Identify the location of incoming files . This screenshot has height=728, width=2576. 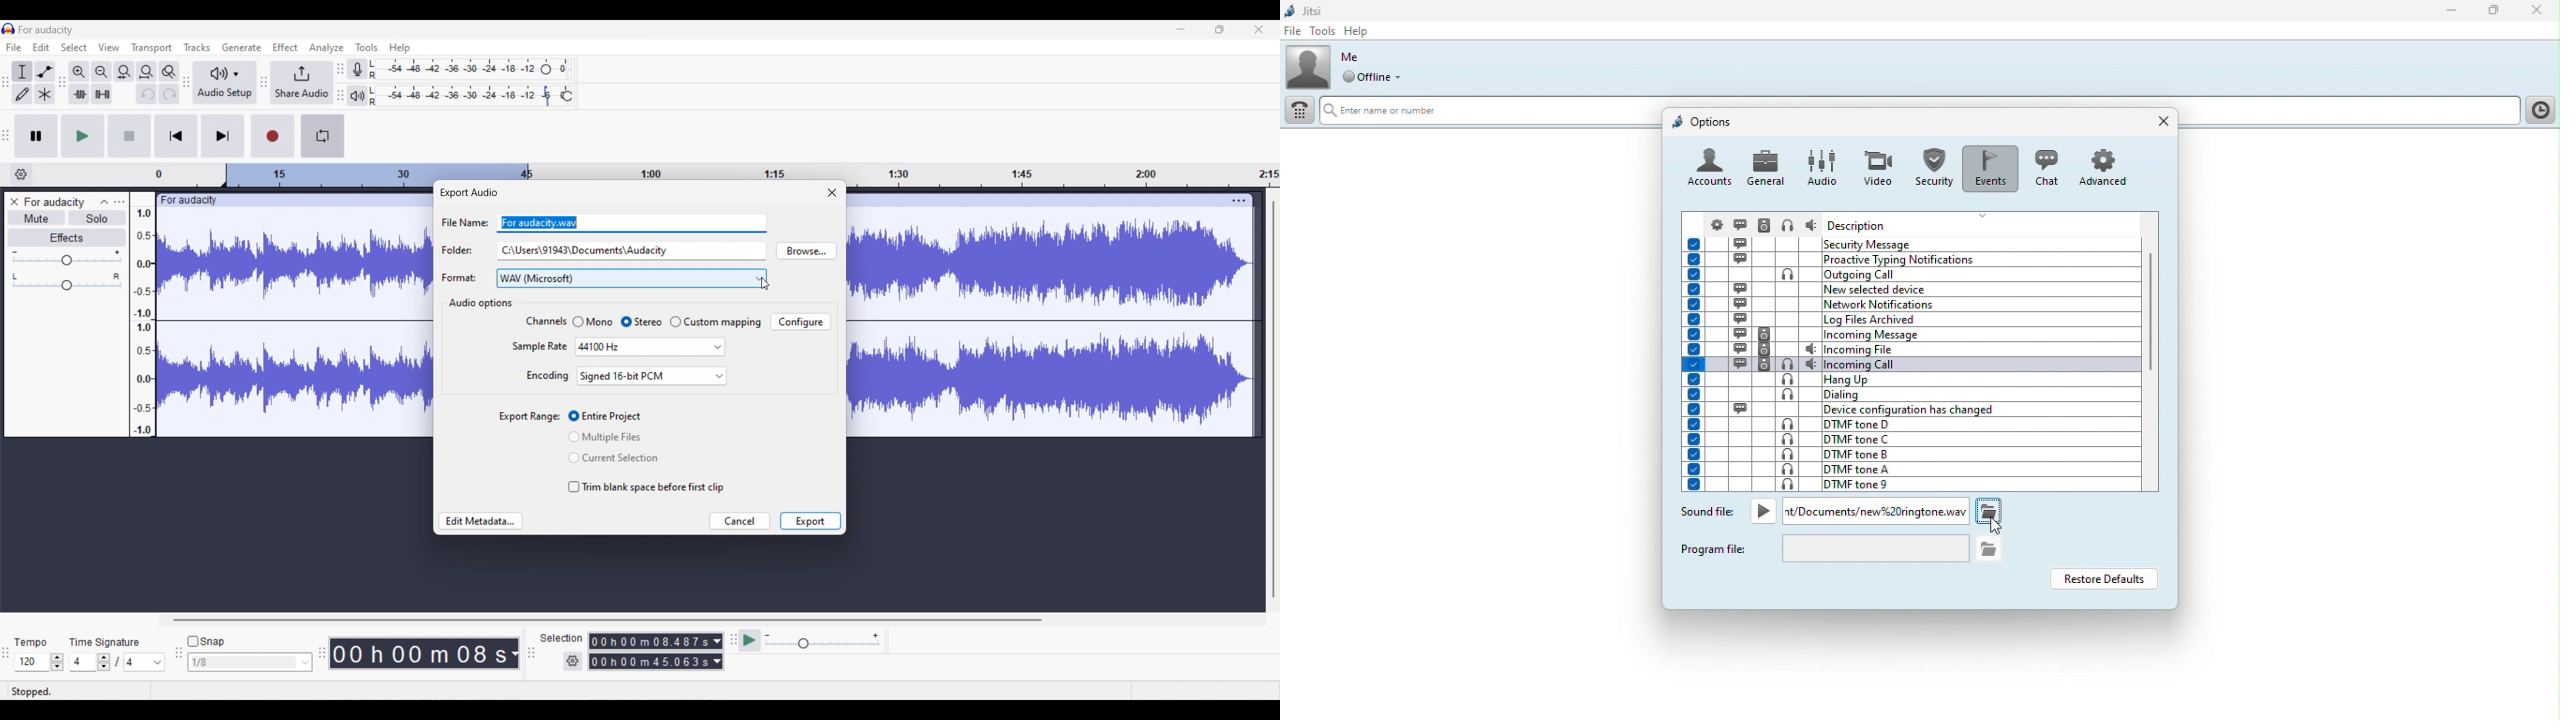
(1910, 350).